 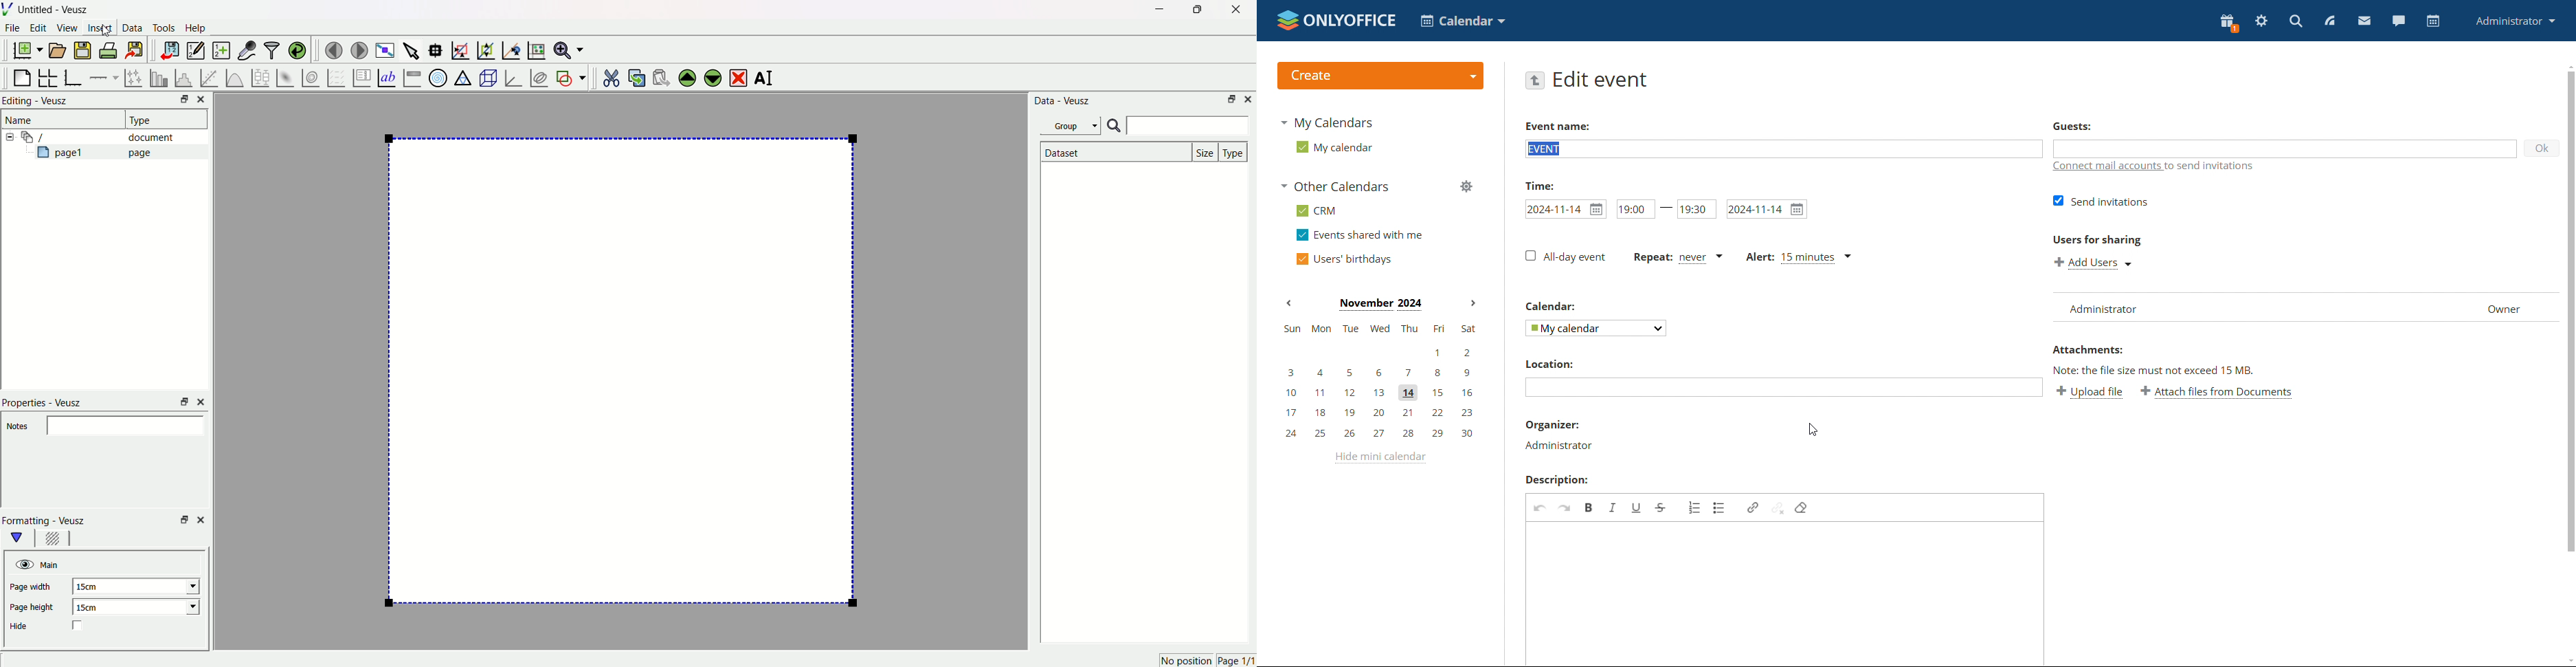 I want to click on bar chart, so click(x=157, y=76).